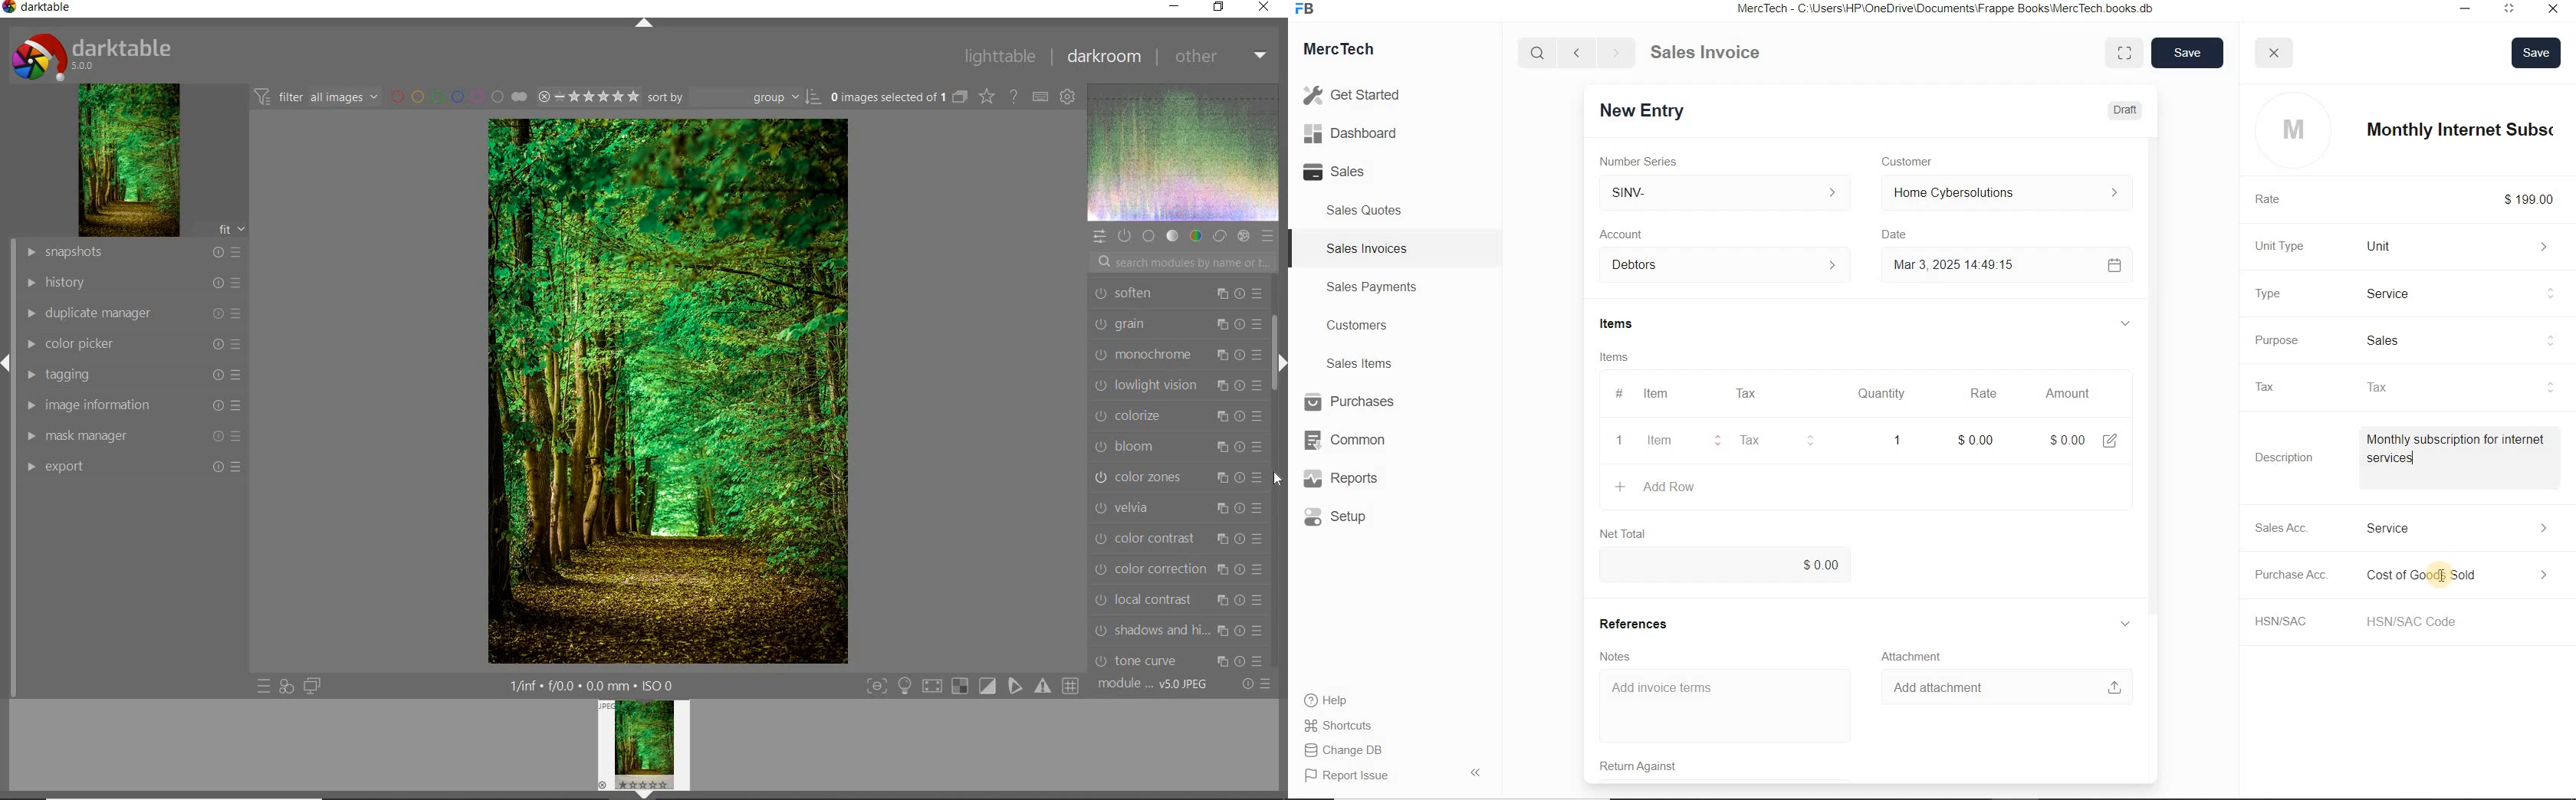 Image resolution: width=2576 pixels, height=812 pixels. Describe the element at coordinates (2418, 621) in the screenshot. I see `HSN/SAC Code` at that location.